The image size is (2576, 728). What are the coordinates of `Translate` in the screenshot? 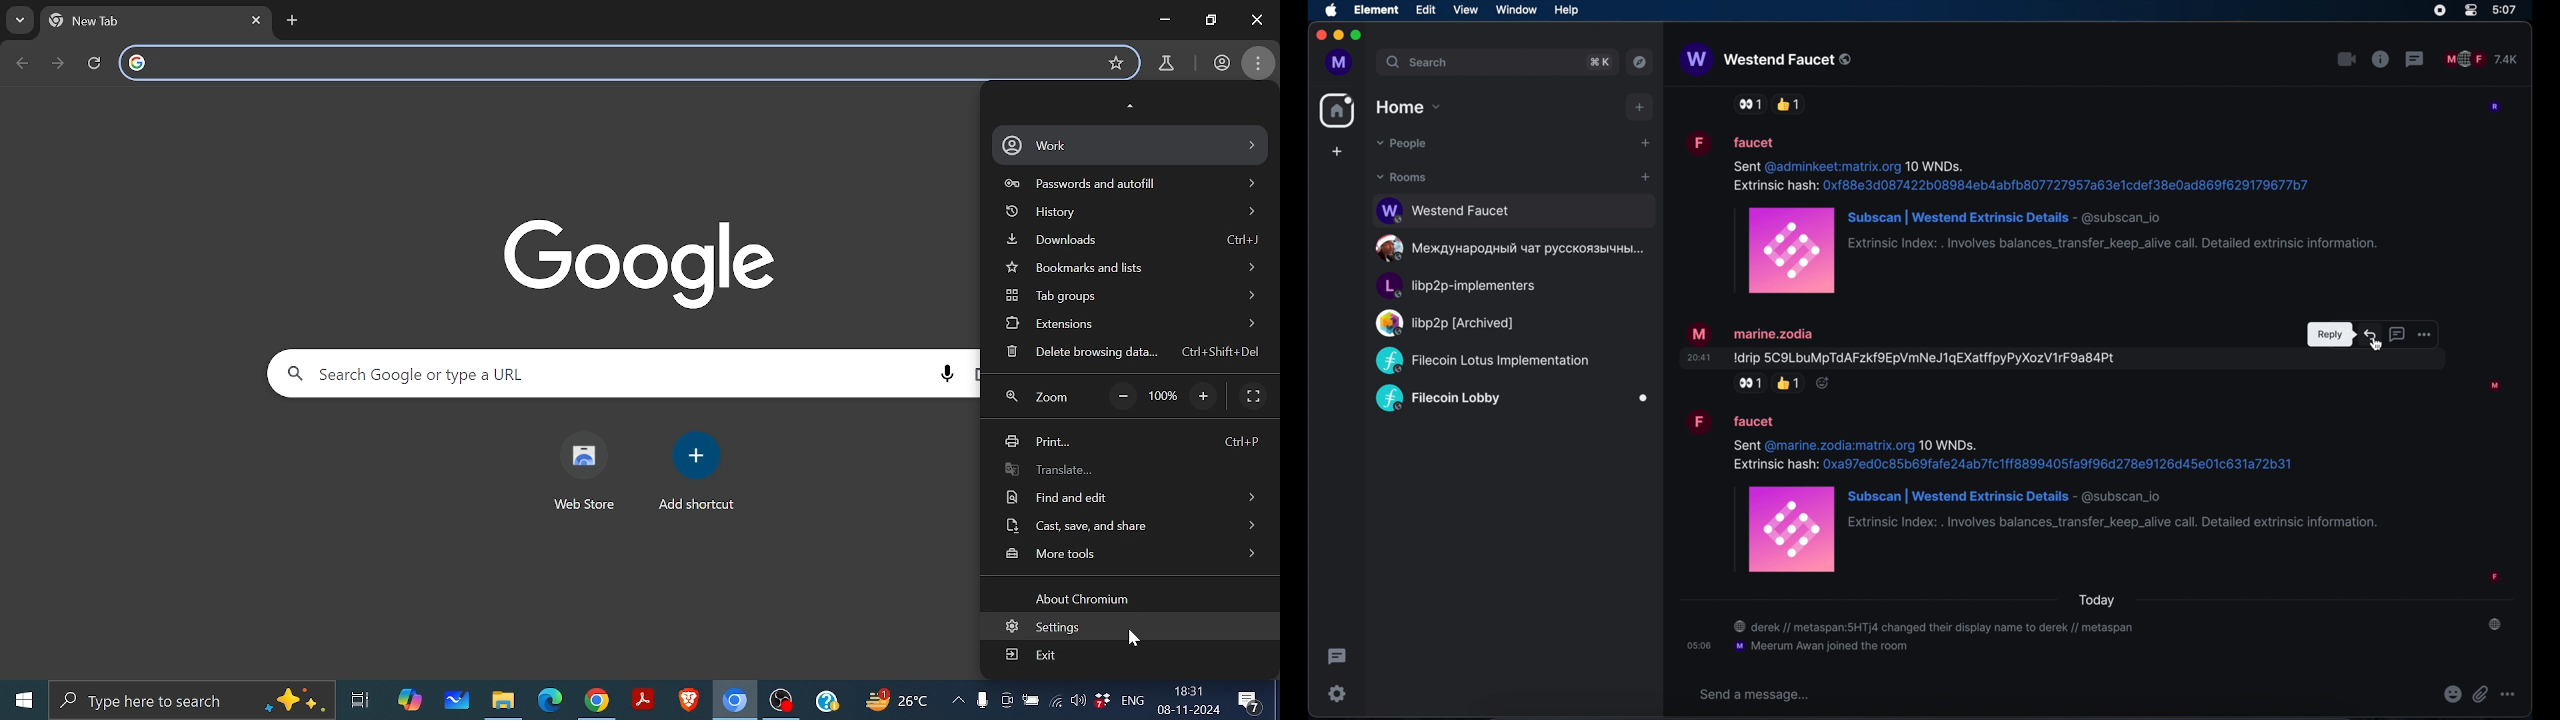 It's located at (1089, 469).